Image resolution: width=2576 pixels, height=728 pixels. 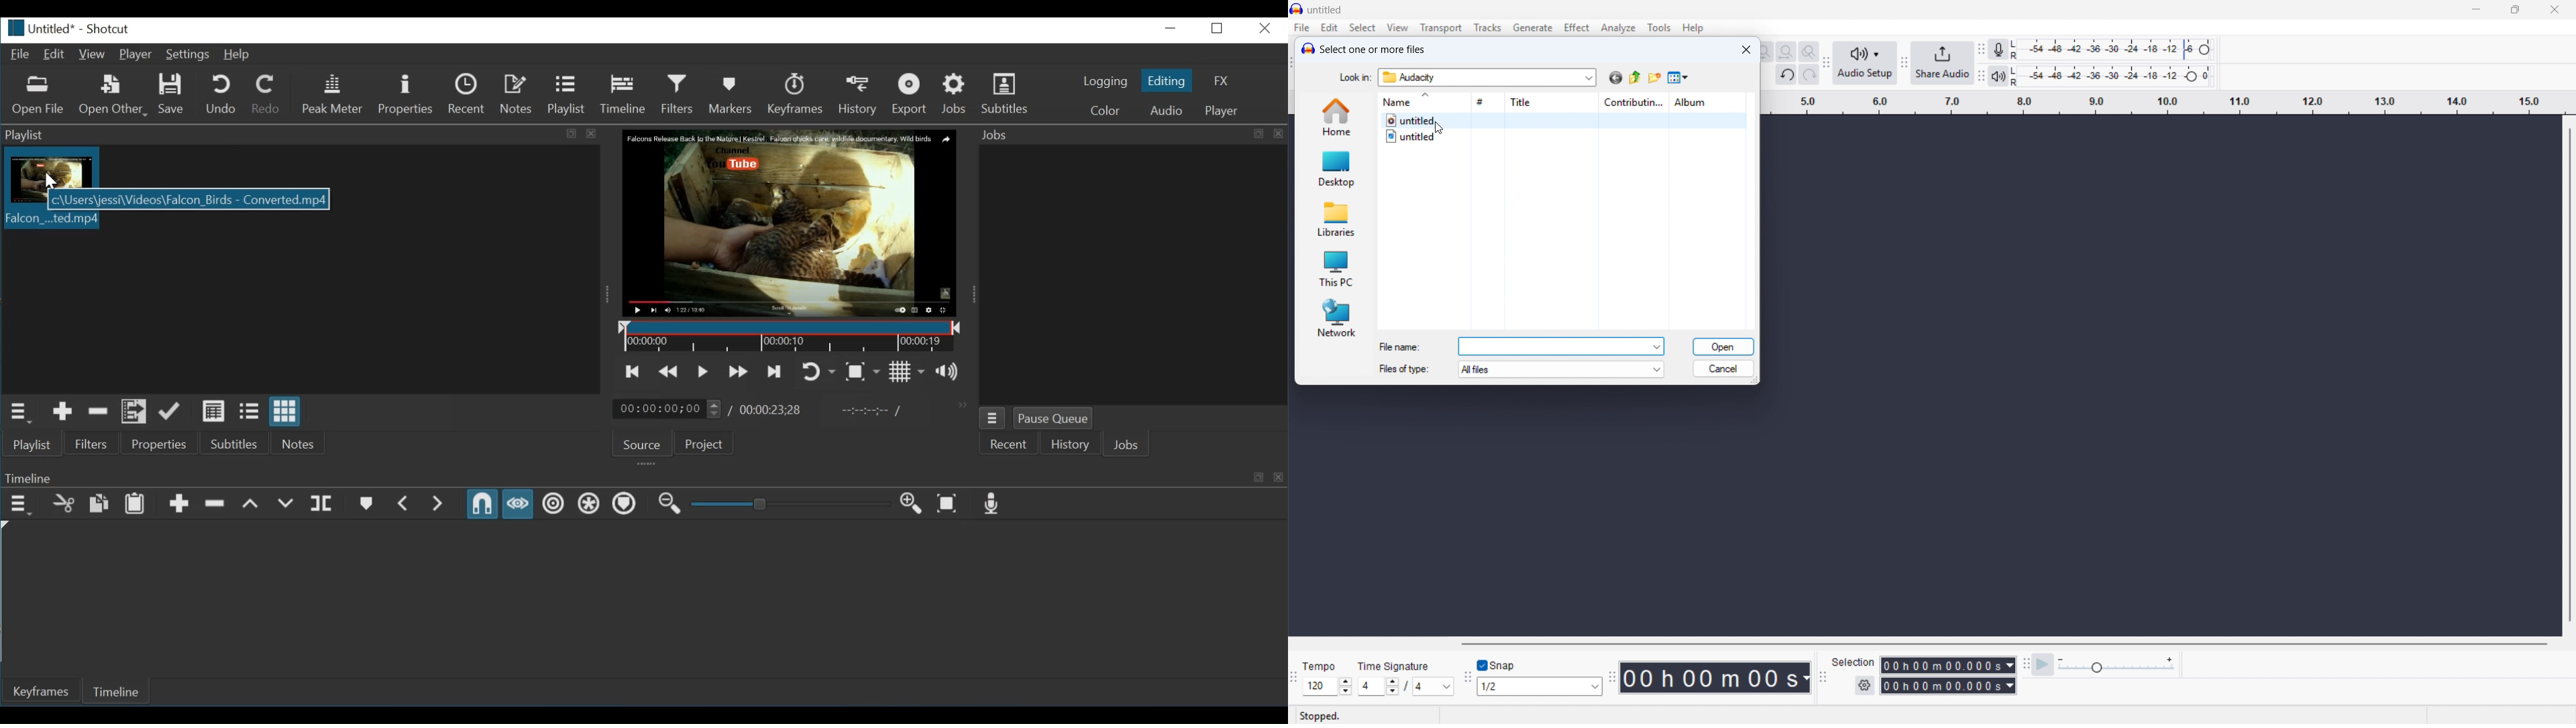 What do you see at coordinates (1335, 318) in the screenshot?
I see `Network` at bounding box center [1335, 318].